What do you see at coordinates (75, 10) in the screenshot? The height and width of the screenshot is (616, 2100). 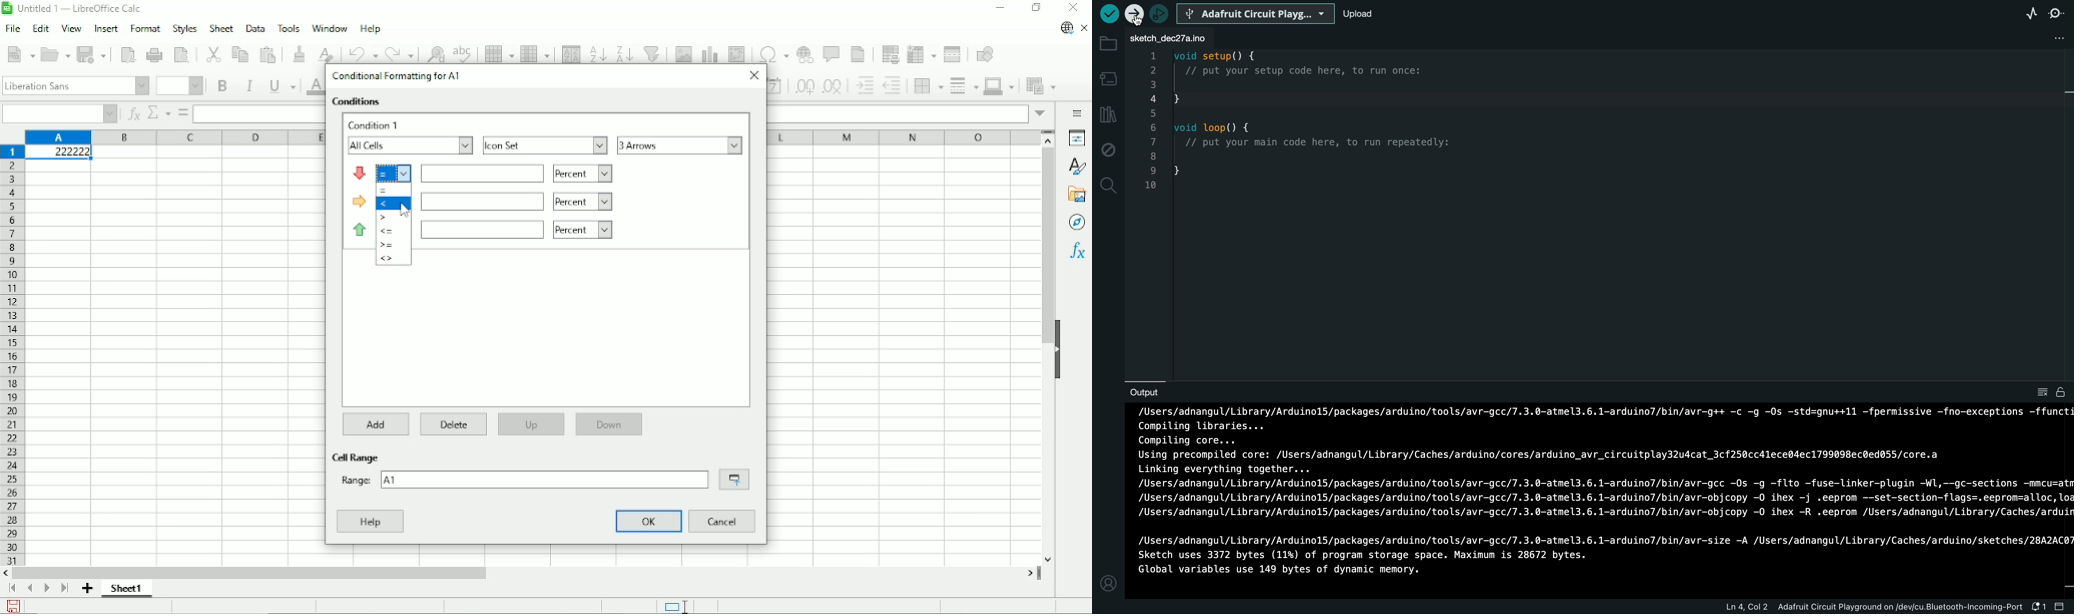 I see `Title` at bounding box center [75, 10].